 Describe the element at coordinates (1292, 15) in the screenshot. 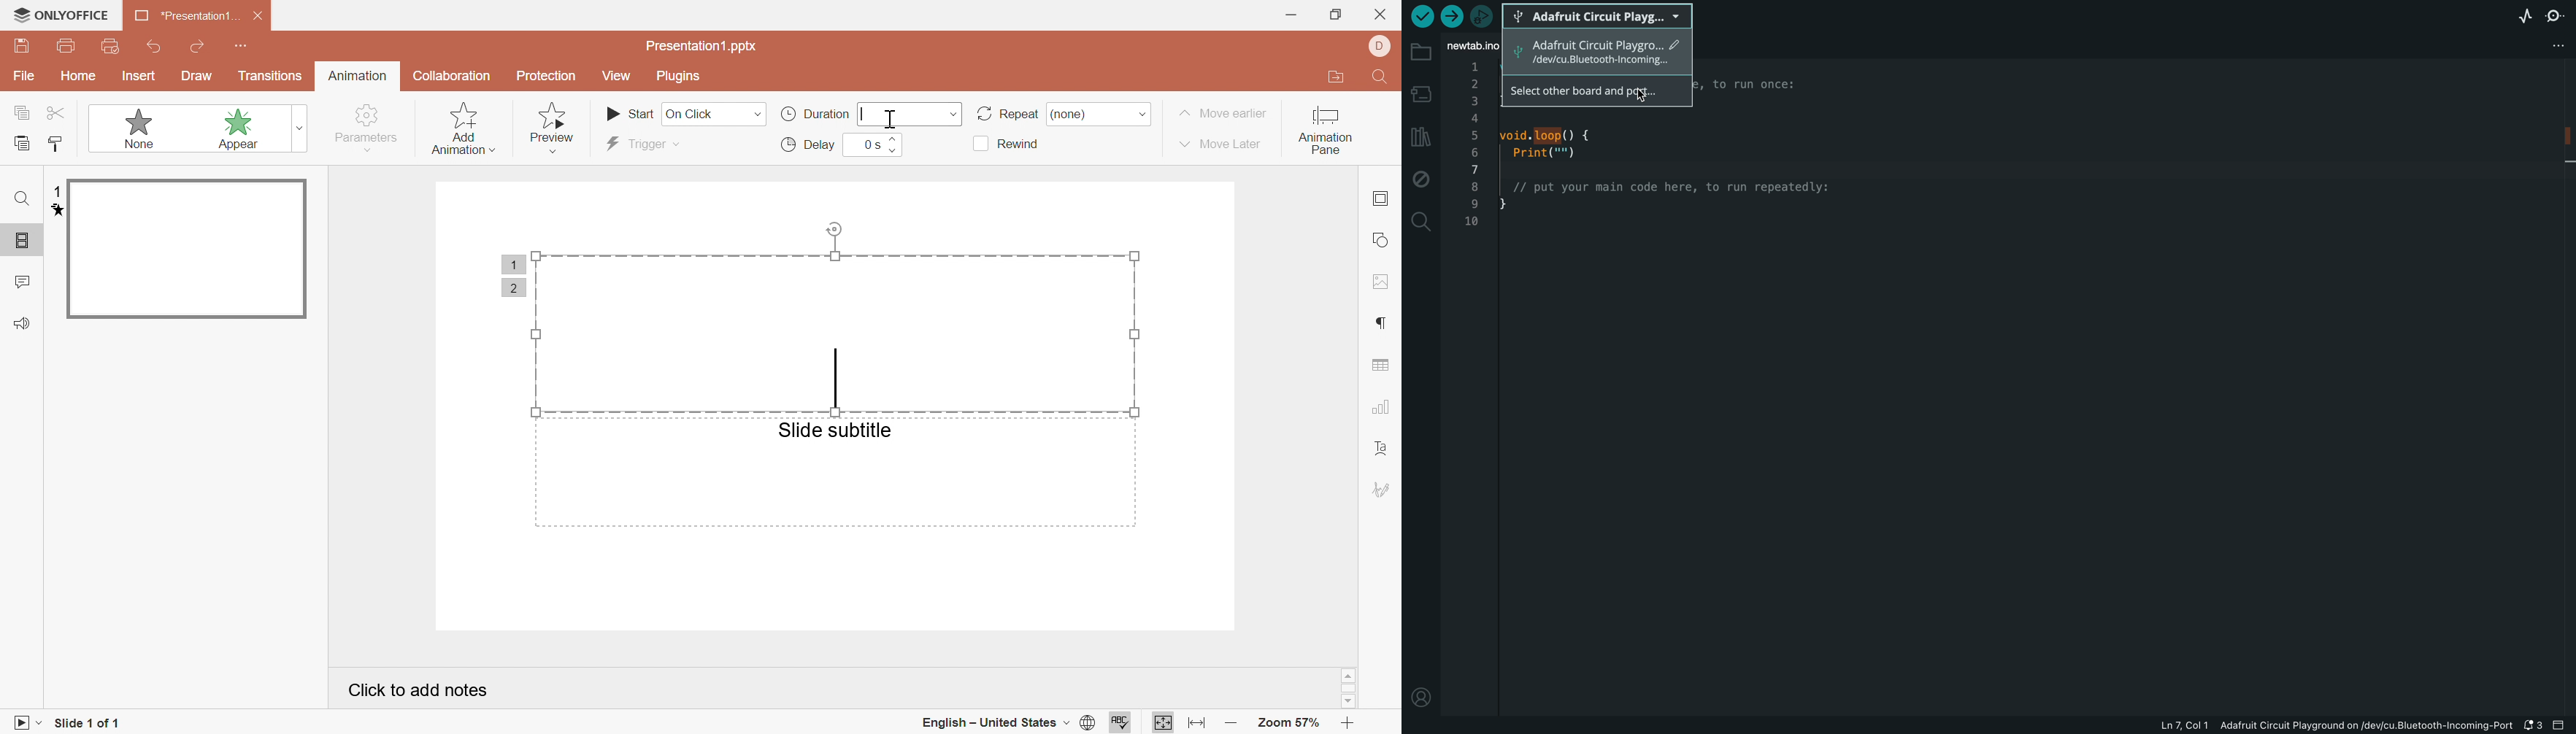

I see `minimize` at that location.